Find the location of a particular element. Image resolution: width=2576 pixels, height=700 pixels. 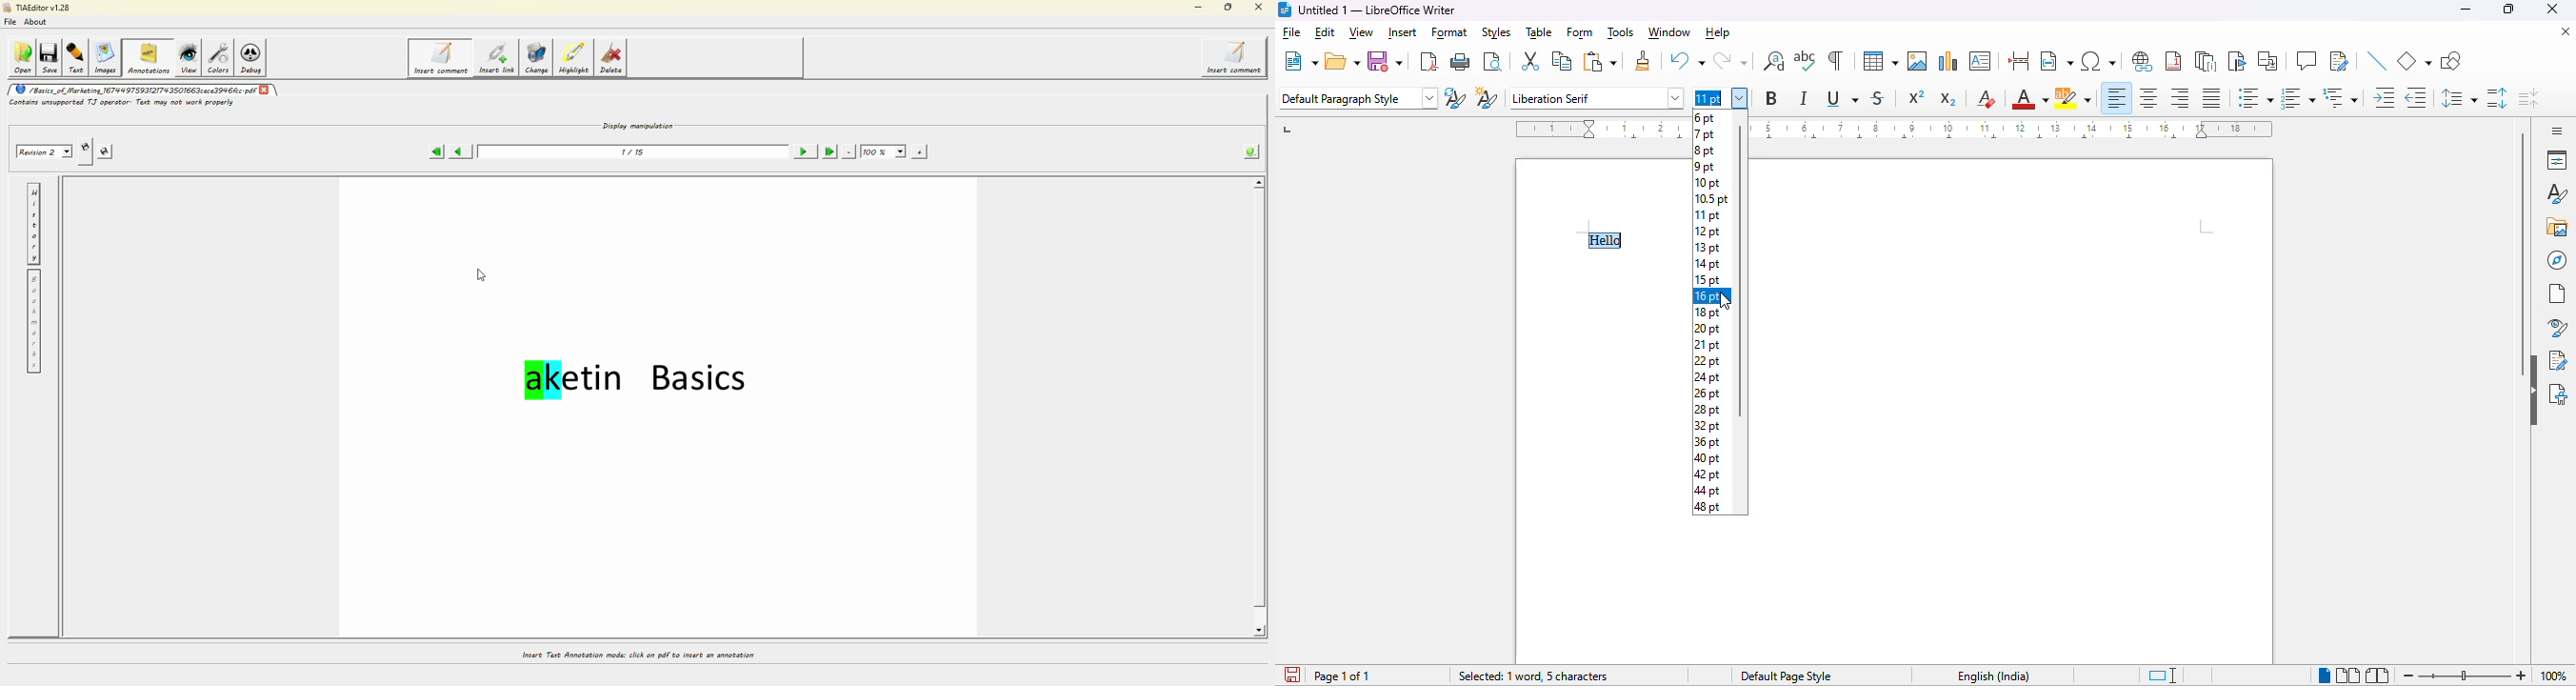

gallery is located at coordinates (2556, 227).